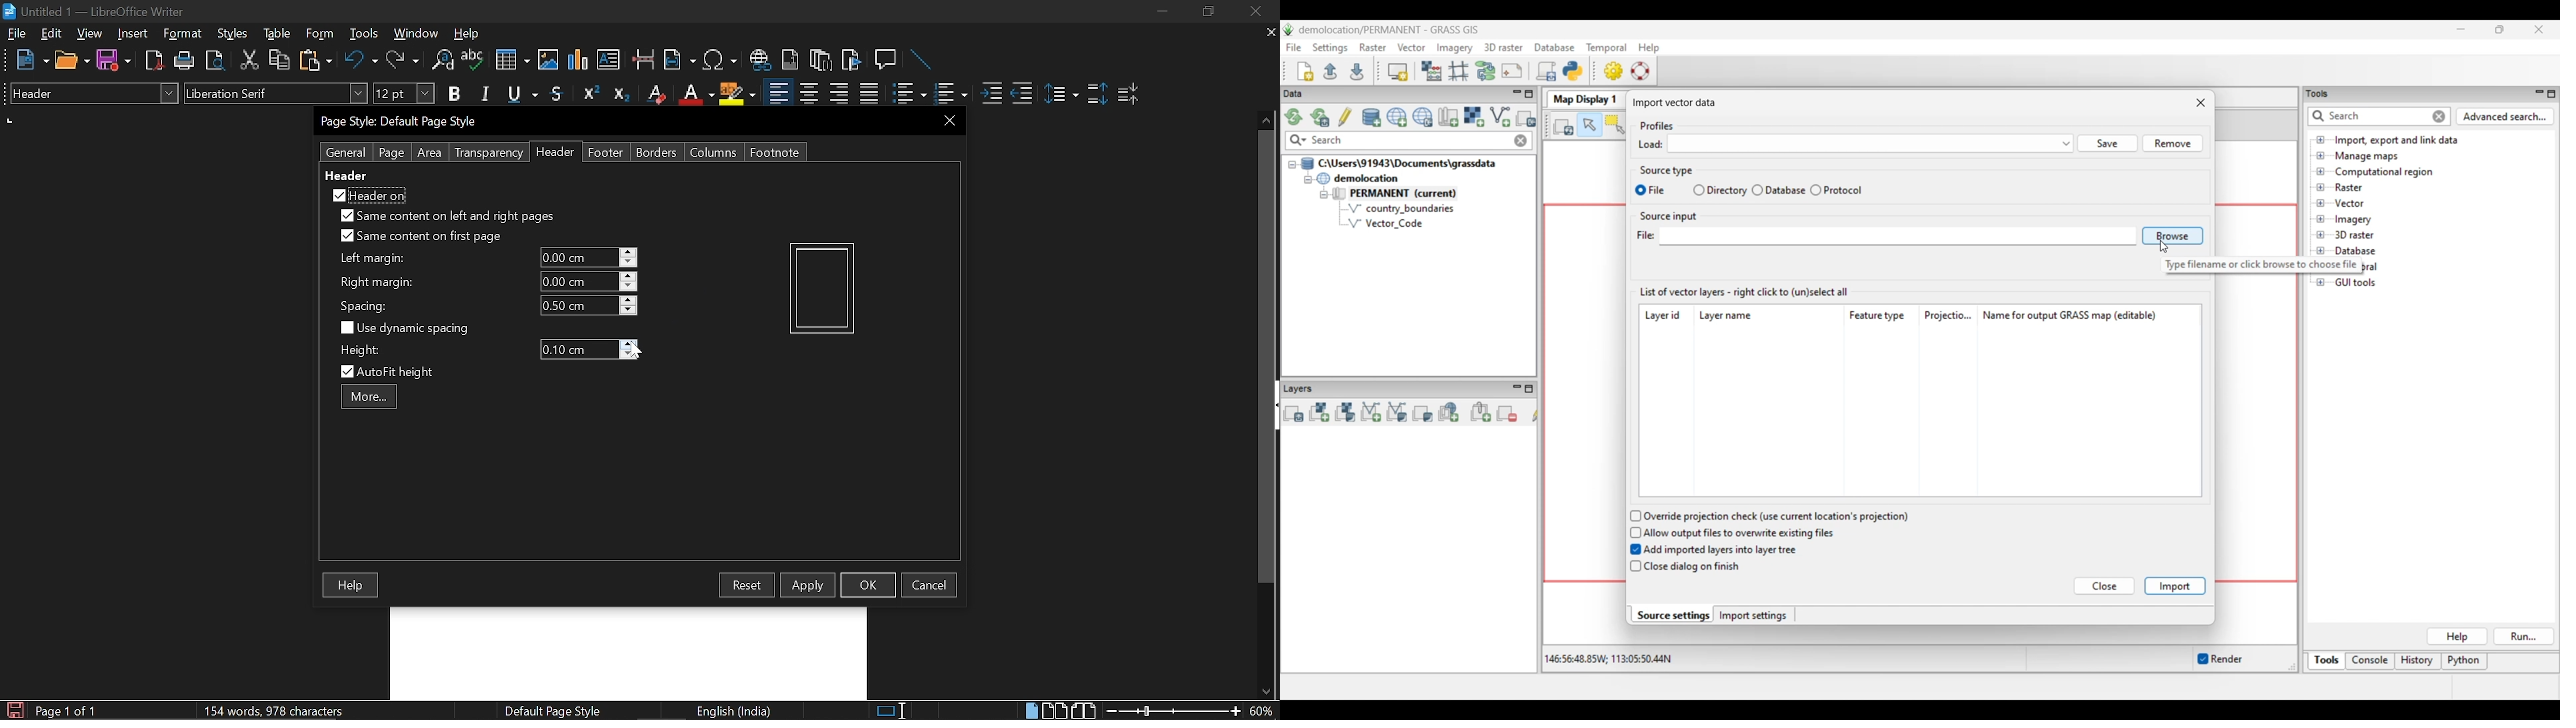 This screenshot has width=2576, height=728. What do you see at coordinates (368, 195) in the screenshot?
I see `Header on` at bounding box center [368, 195].